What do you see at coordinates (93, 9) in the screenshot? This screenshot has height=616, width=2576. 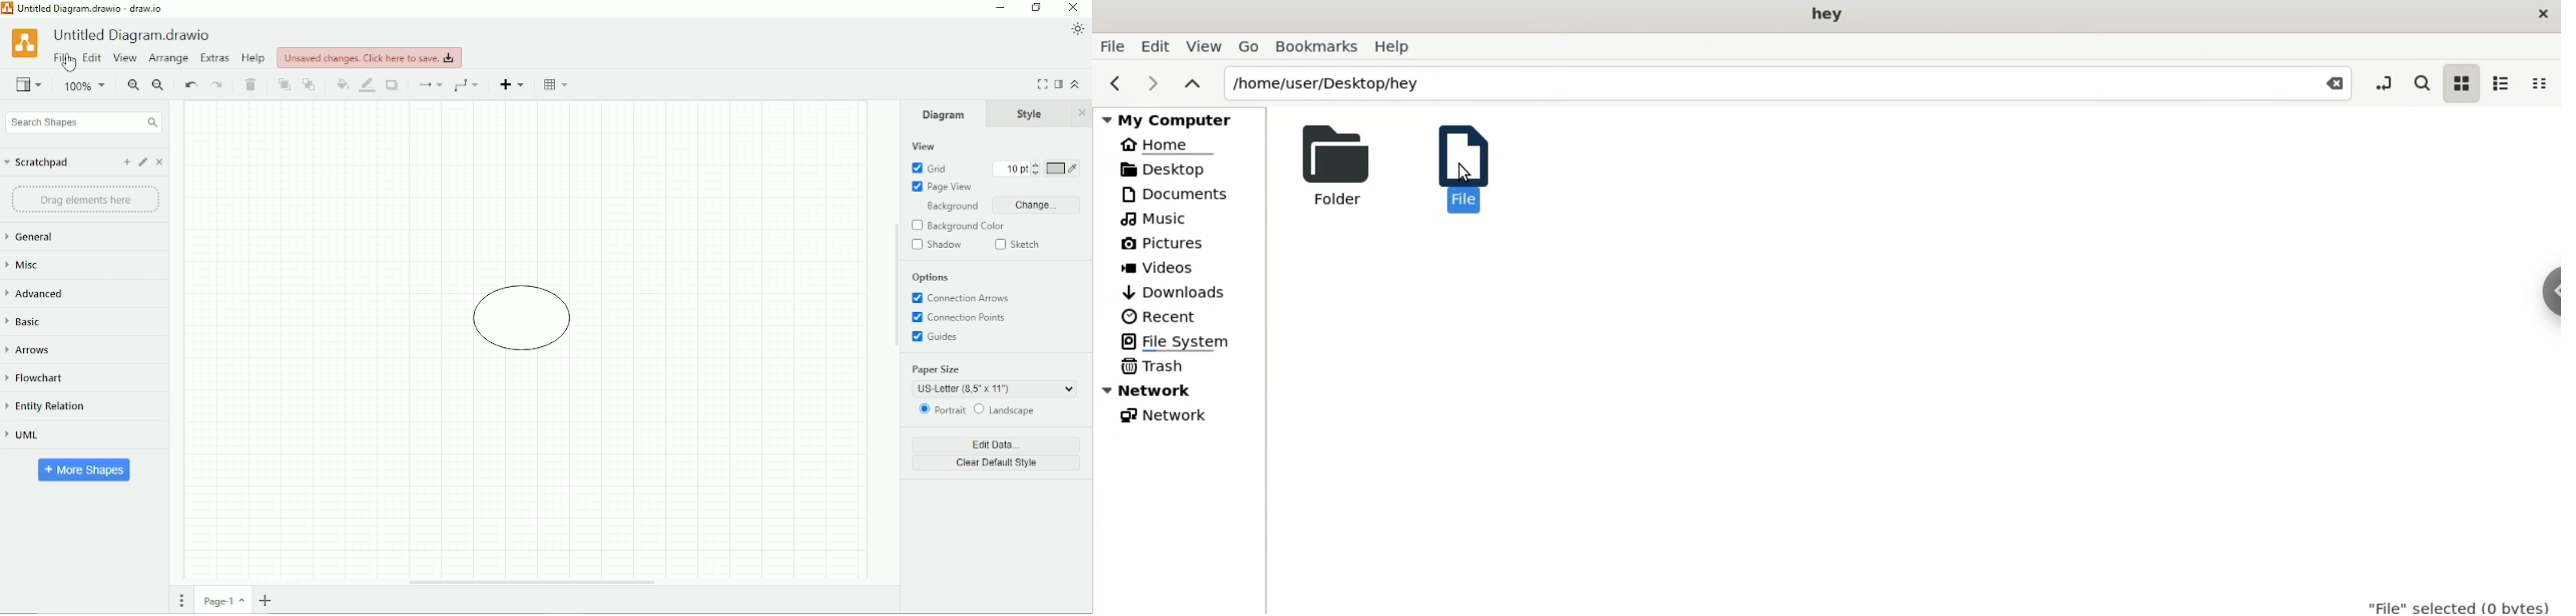 I see `Untitled Diagram.drawio - draw.io` at bounding box center [93, 9].